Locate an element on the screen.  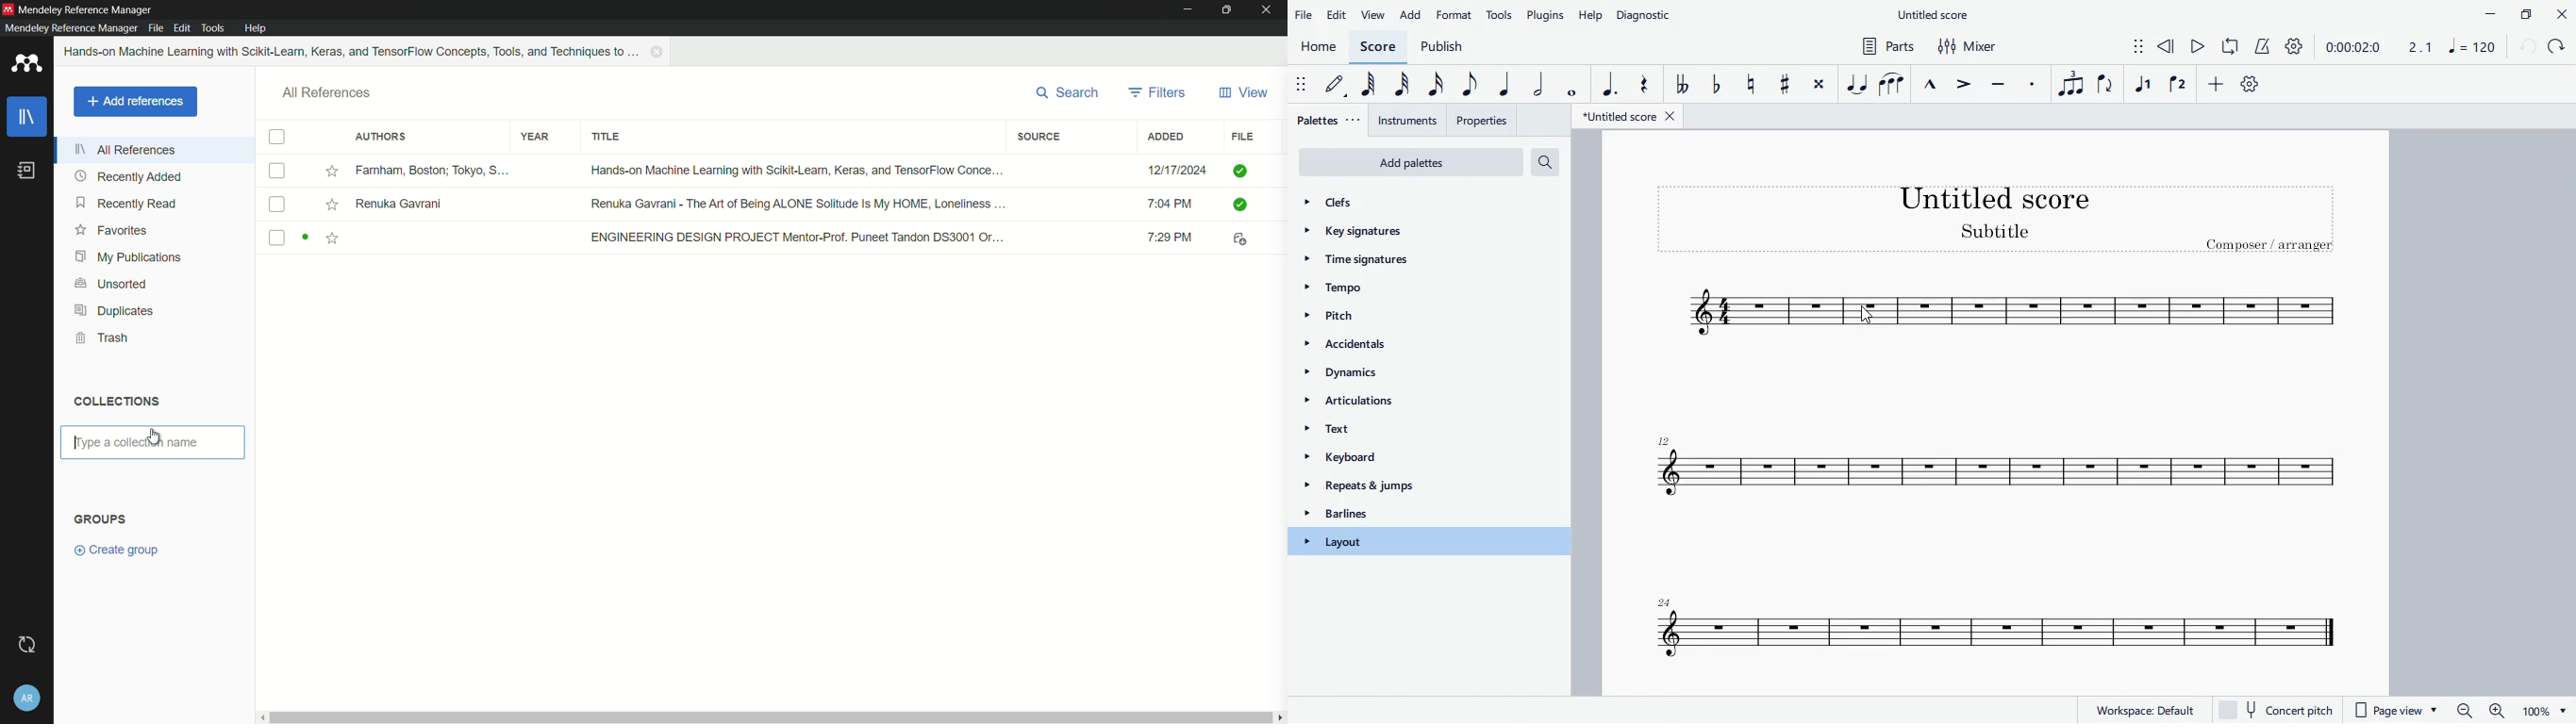
barlines is located at coordinates (1411, 516).